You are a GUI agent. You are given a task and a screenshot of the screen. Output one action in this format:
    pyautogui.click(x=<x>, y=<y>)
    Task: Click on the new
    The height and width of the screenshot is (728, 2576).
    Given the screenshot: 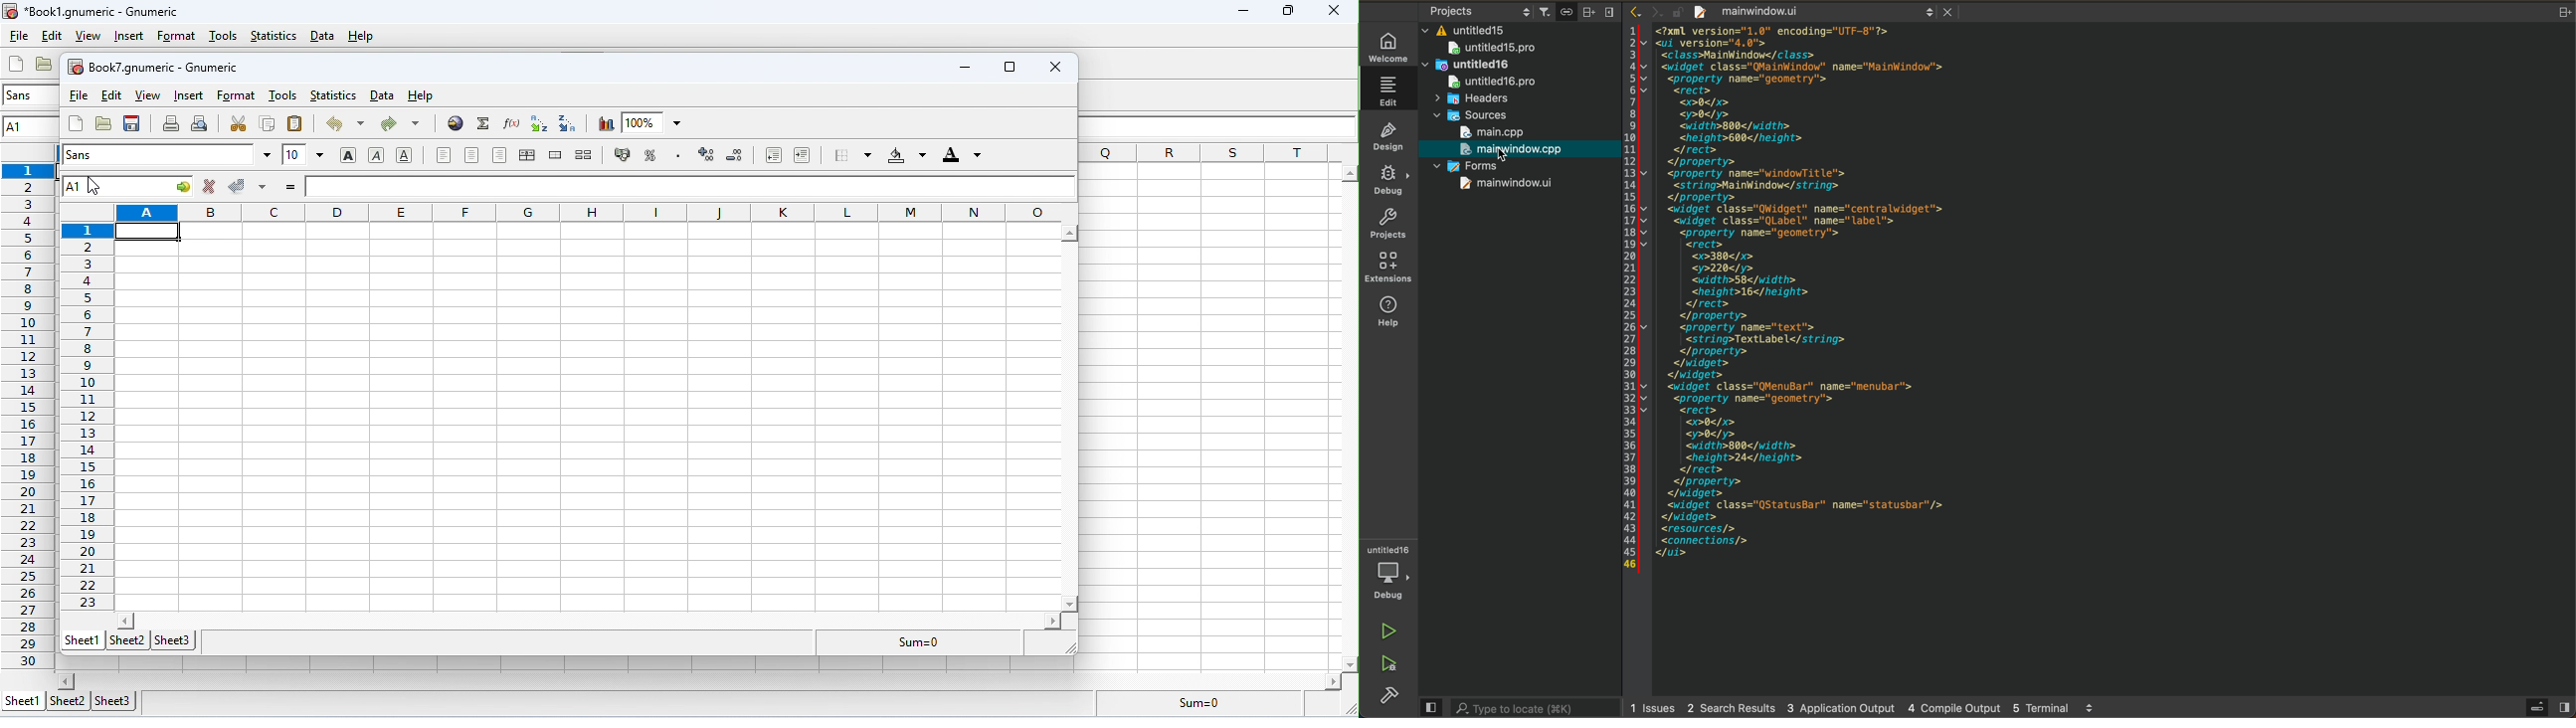 What is the action you would take?
    pyautogui.click(x=17, y=64)
    